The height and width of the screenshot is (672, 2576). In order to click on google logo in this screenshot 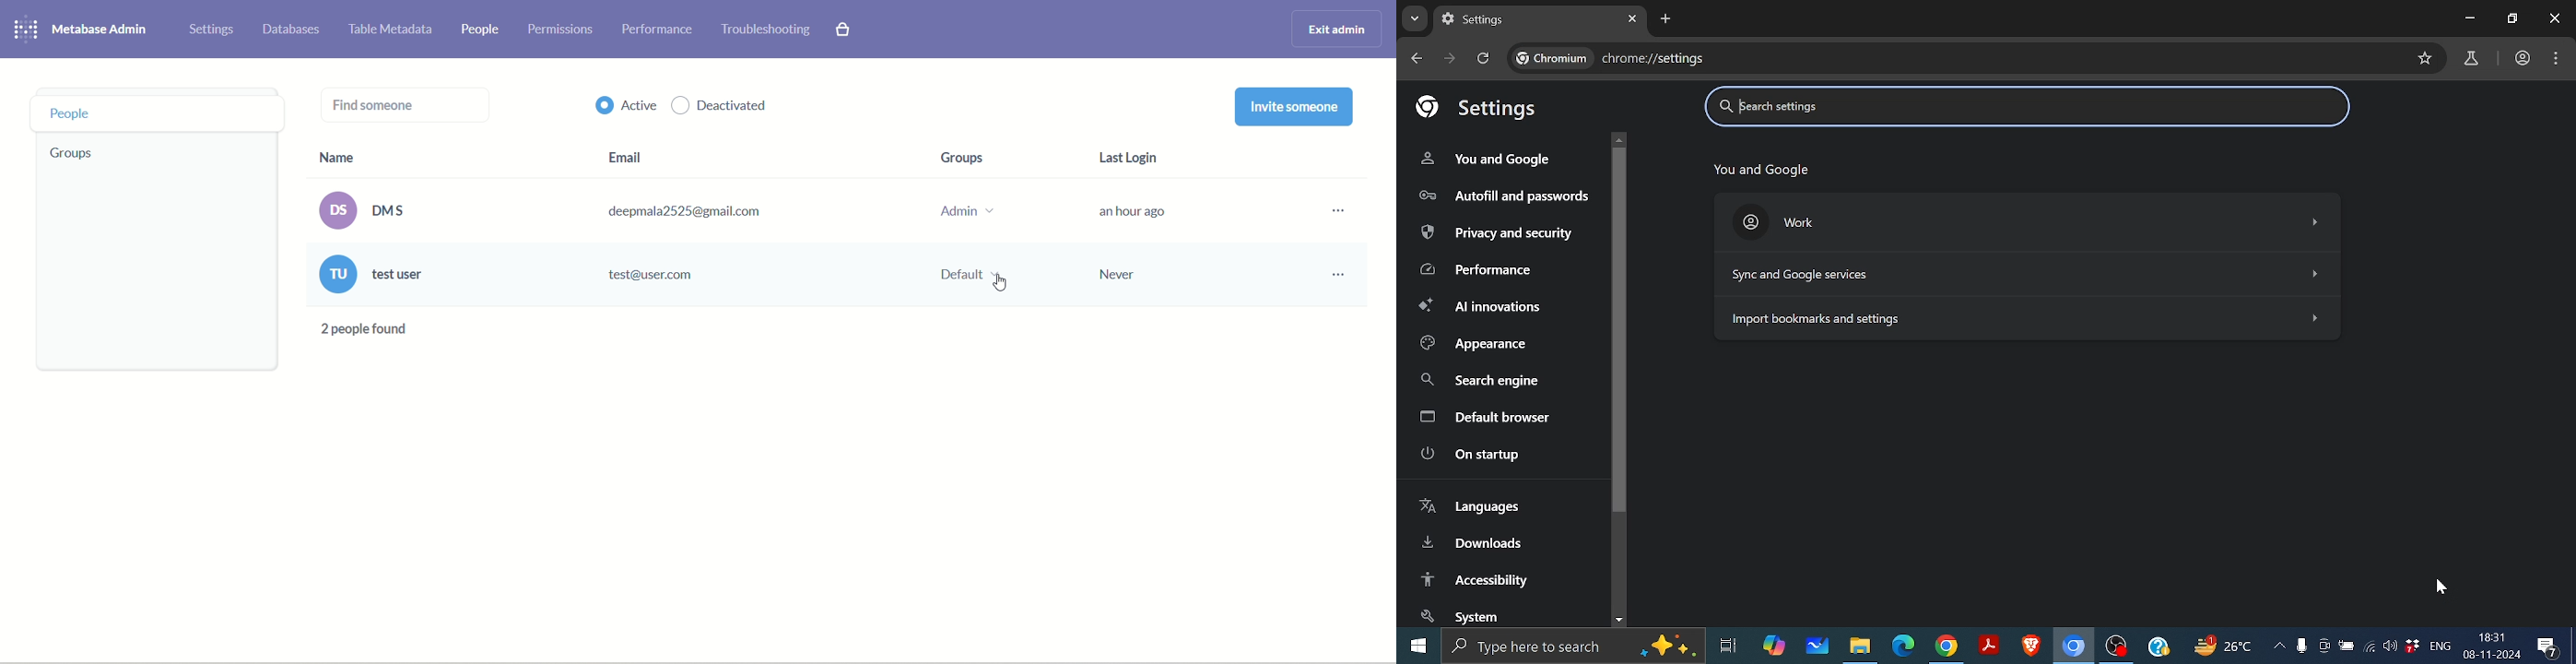, I will do `click(1424, 106)`.